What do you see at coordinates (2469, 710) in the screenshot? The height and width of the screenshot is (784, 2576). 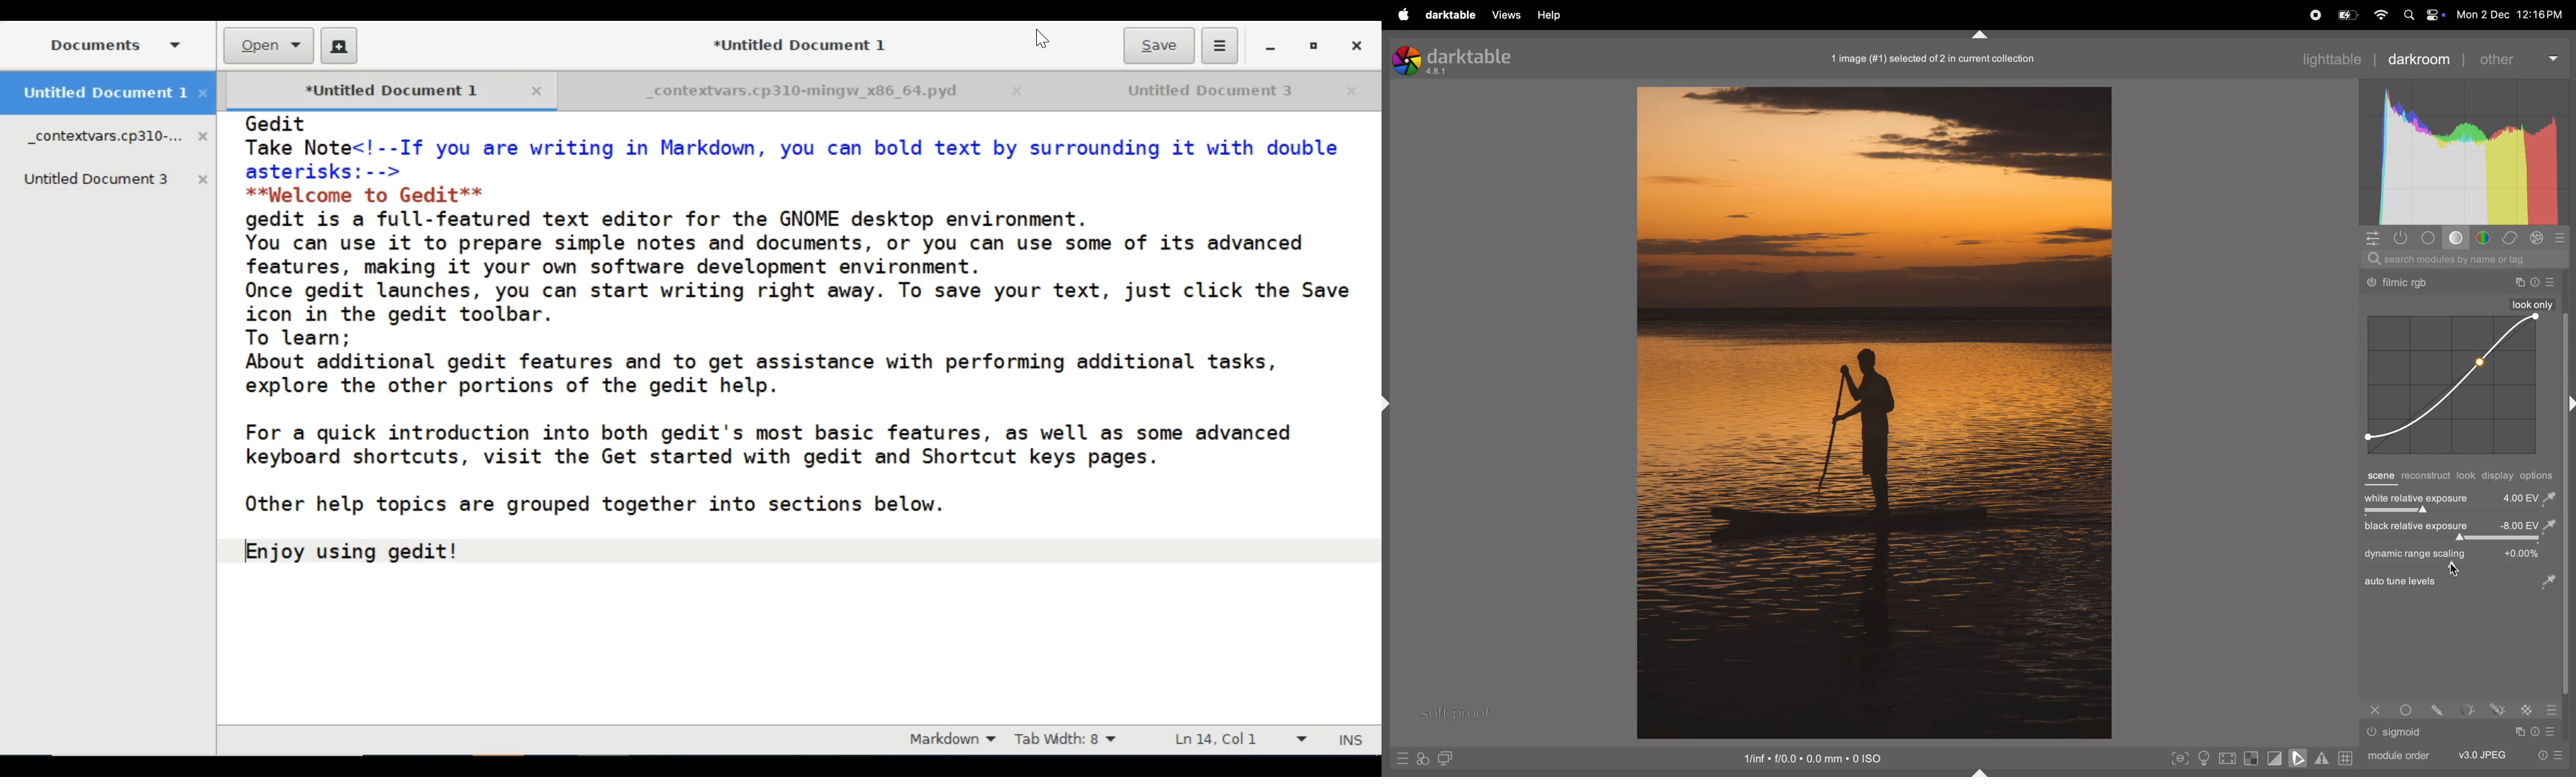 I see `` at bounding box center [2469, 710].